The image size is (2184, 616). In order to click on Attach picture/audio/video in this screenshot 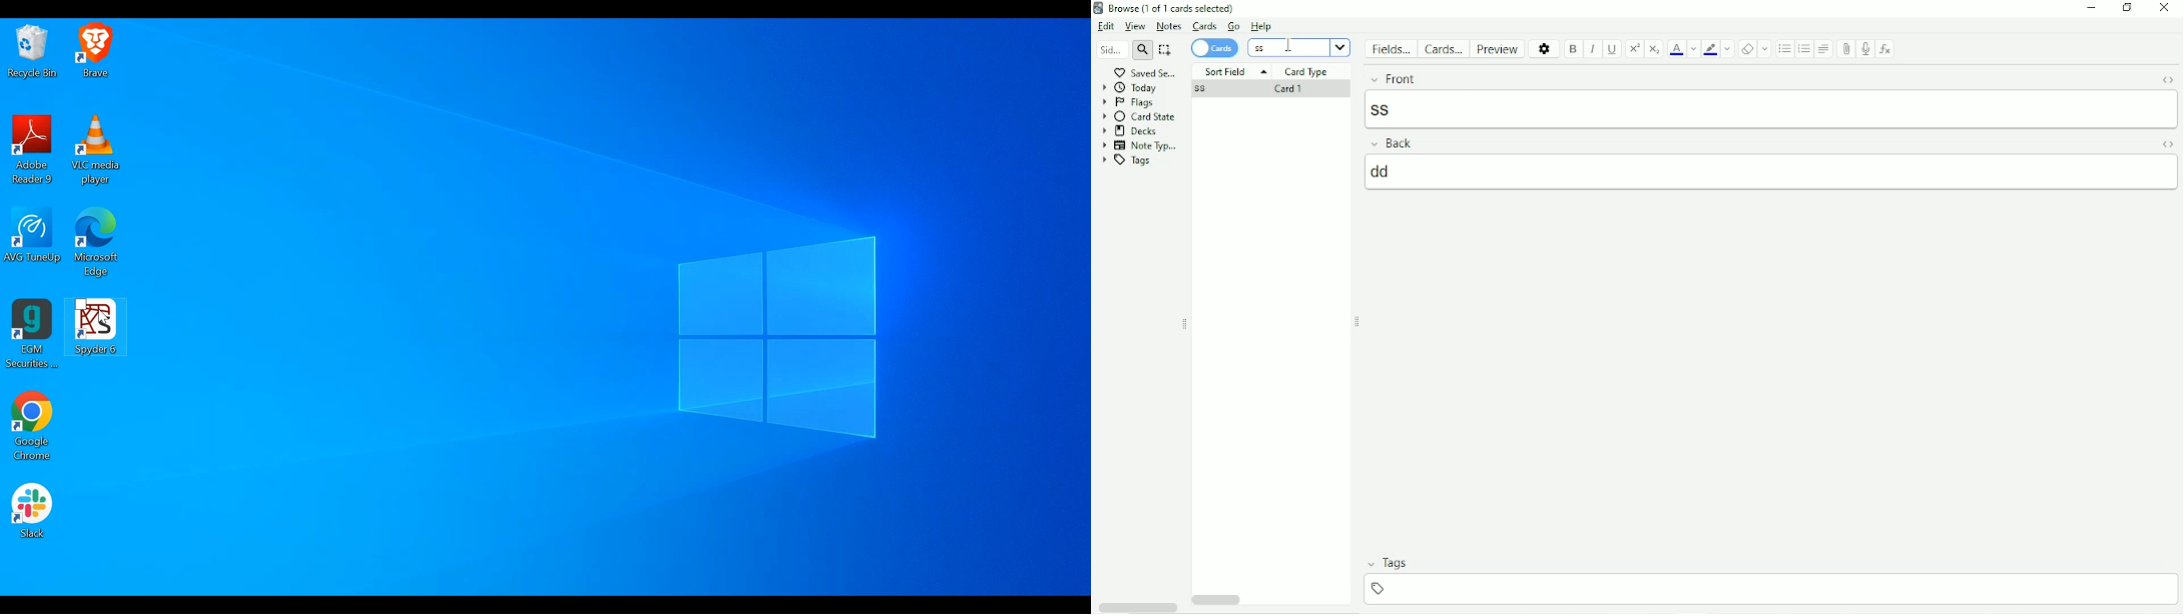, I will do `click(1846, 48)`.